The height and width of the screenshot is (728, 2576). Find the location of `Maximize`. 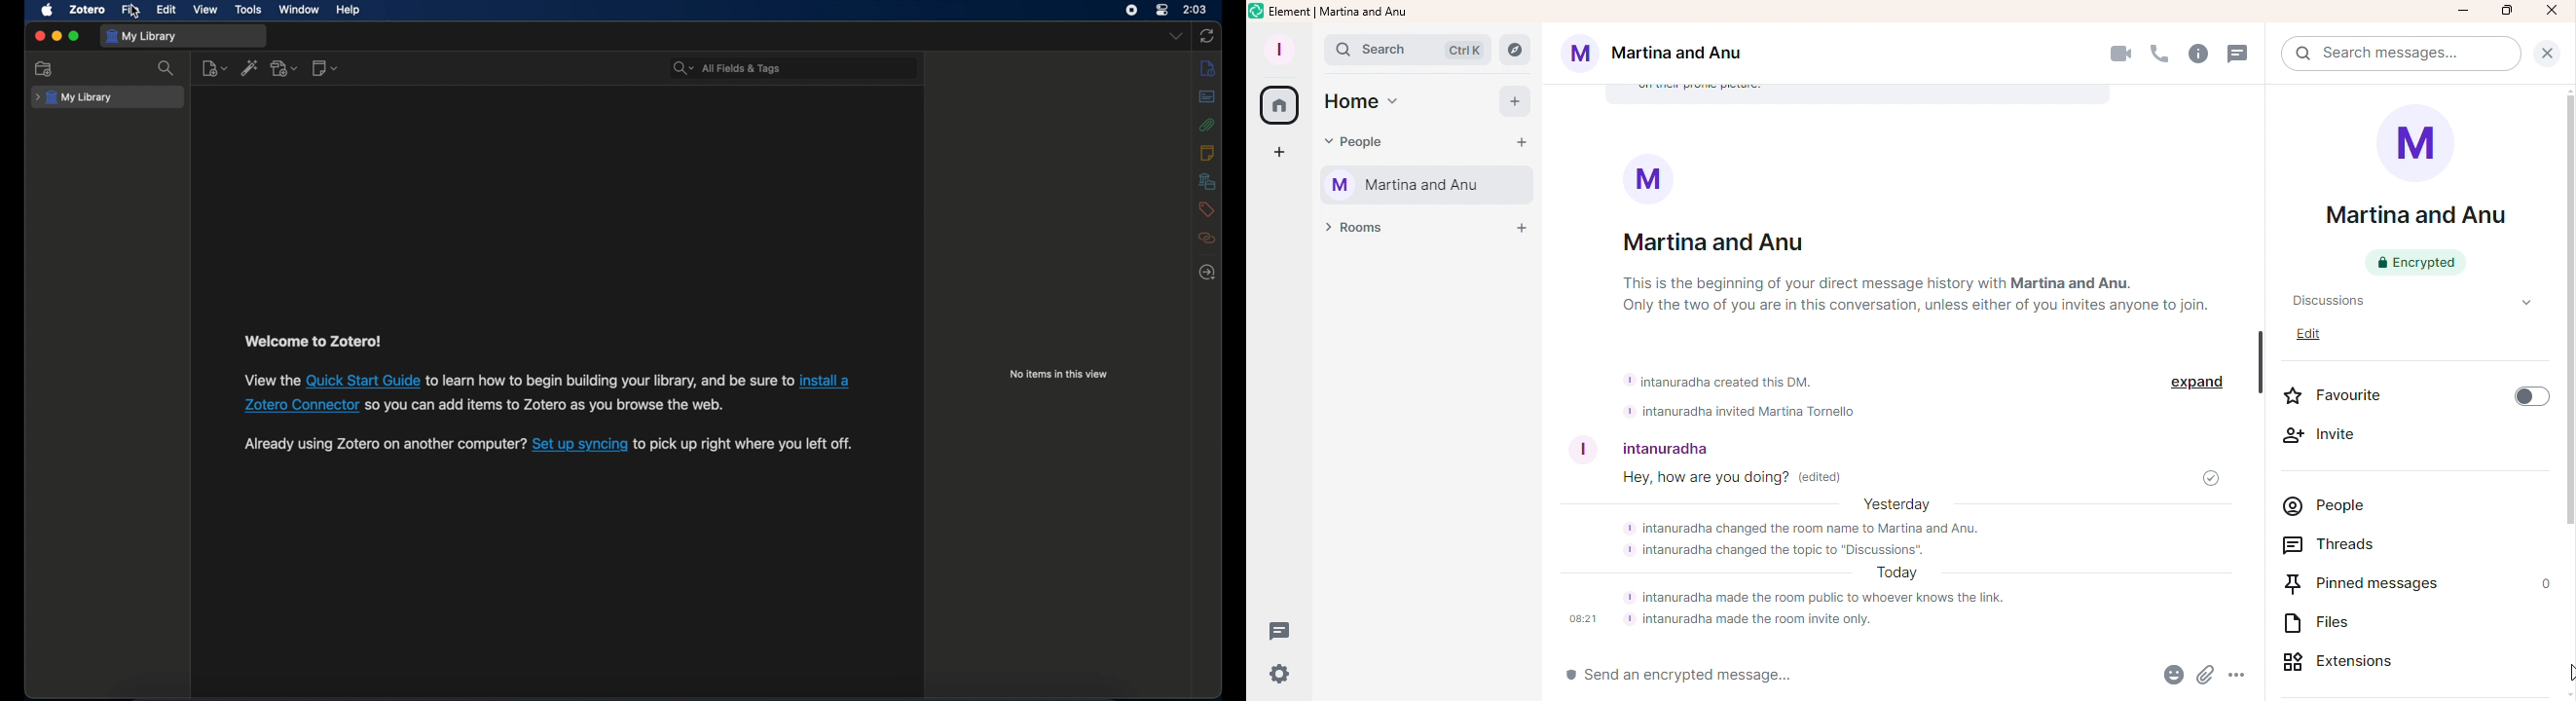

Maximize is located at coordinates (2505, 12).